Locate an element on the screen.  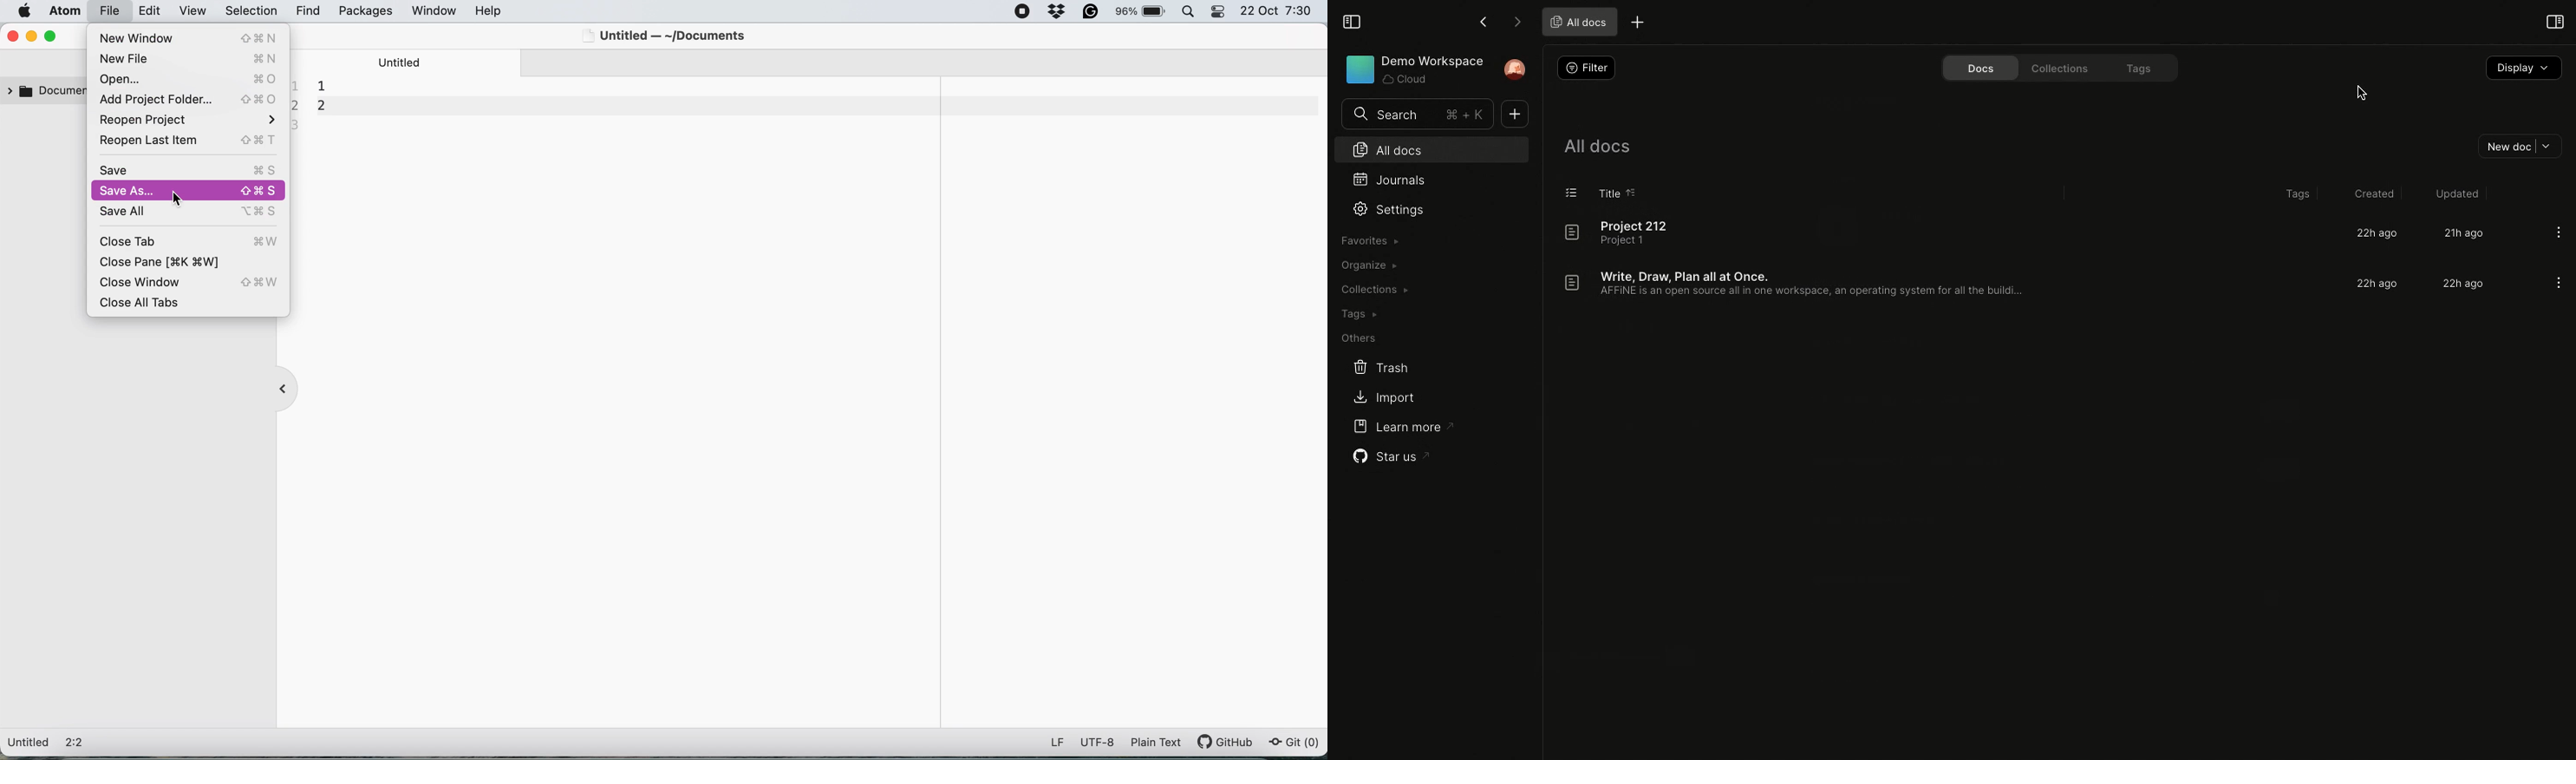
Back is located at coordinates (1483, 22).